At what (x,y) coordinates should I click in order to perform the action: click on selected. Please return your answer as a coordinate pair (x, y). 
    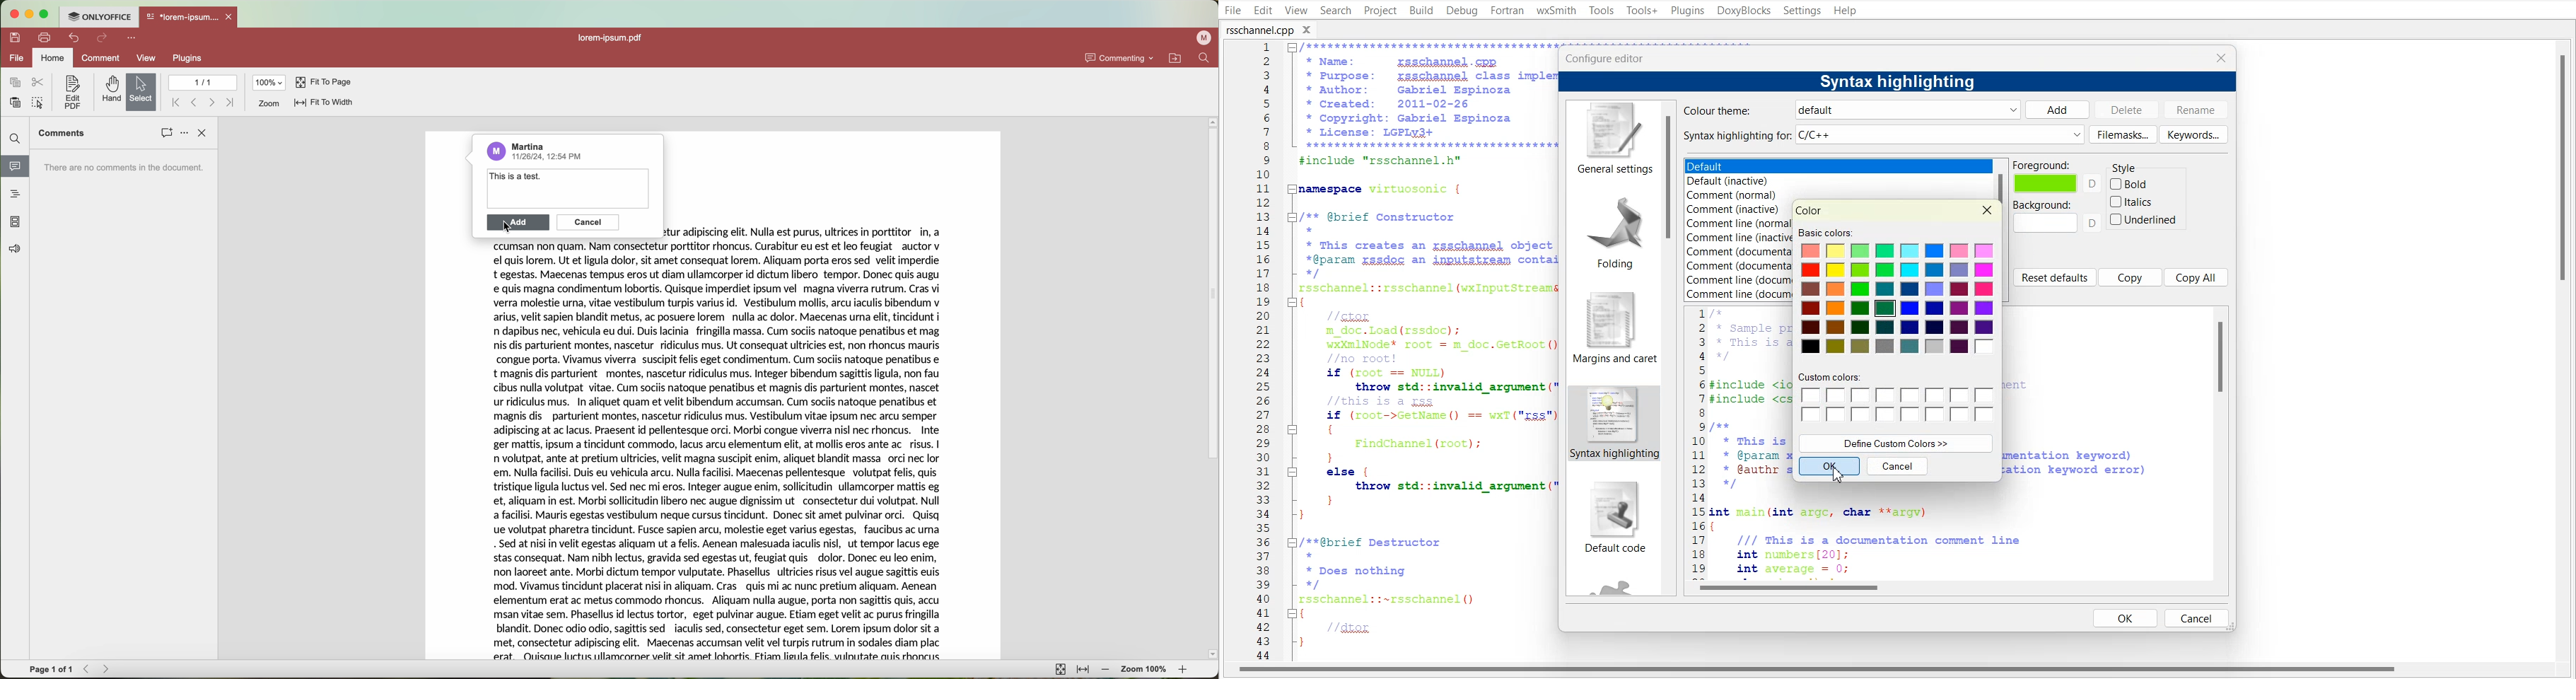
    Looking at the image, I should click on (142, 92).